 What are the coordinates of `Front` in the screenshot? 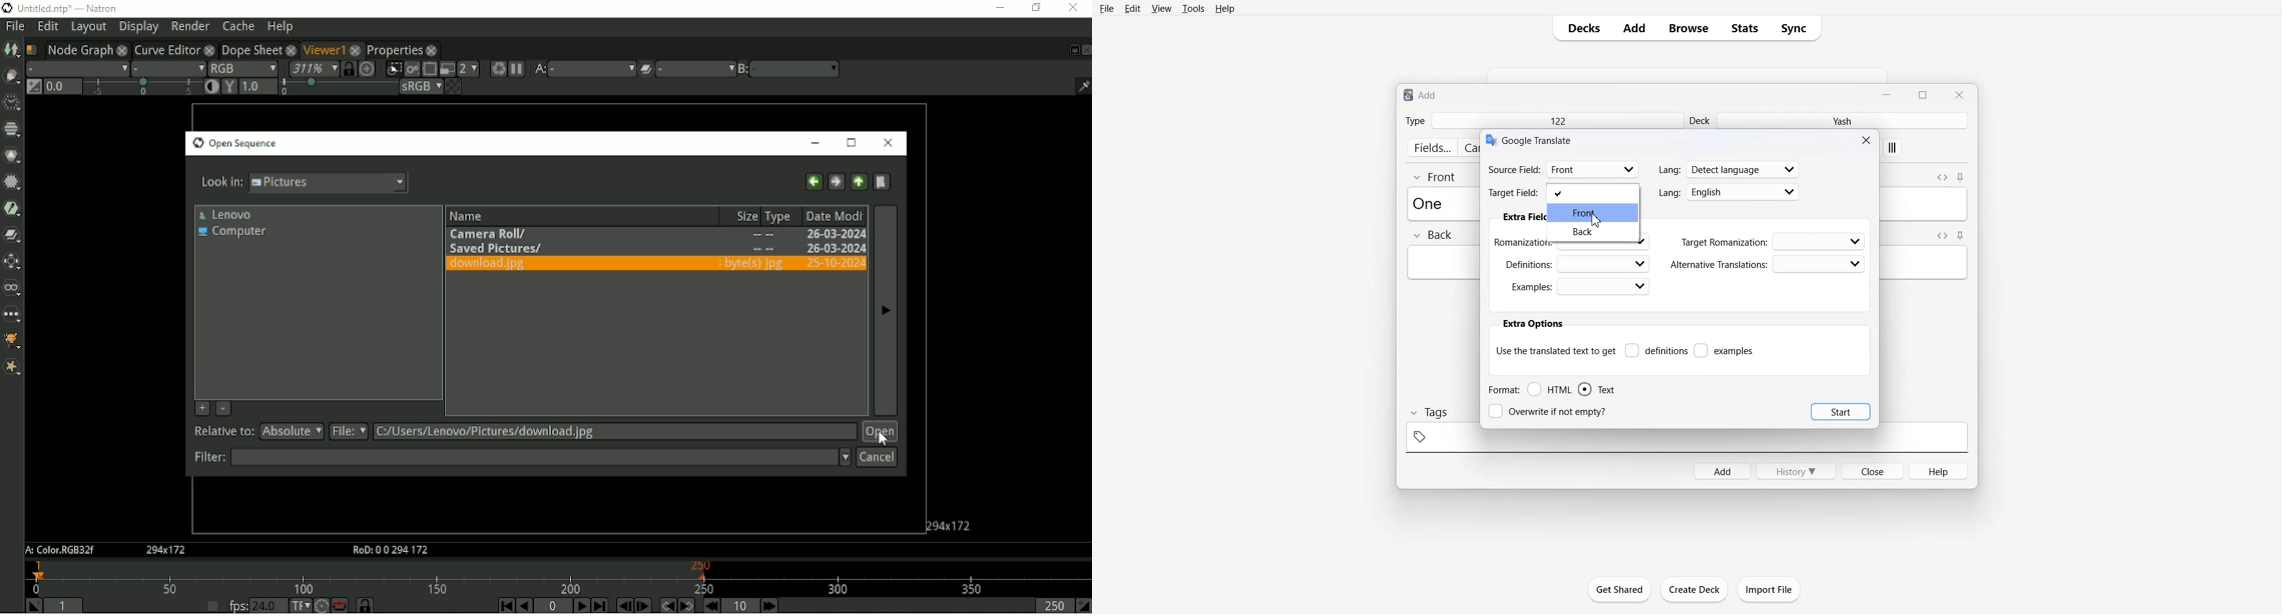 It's located at (1594, 212).